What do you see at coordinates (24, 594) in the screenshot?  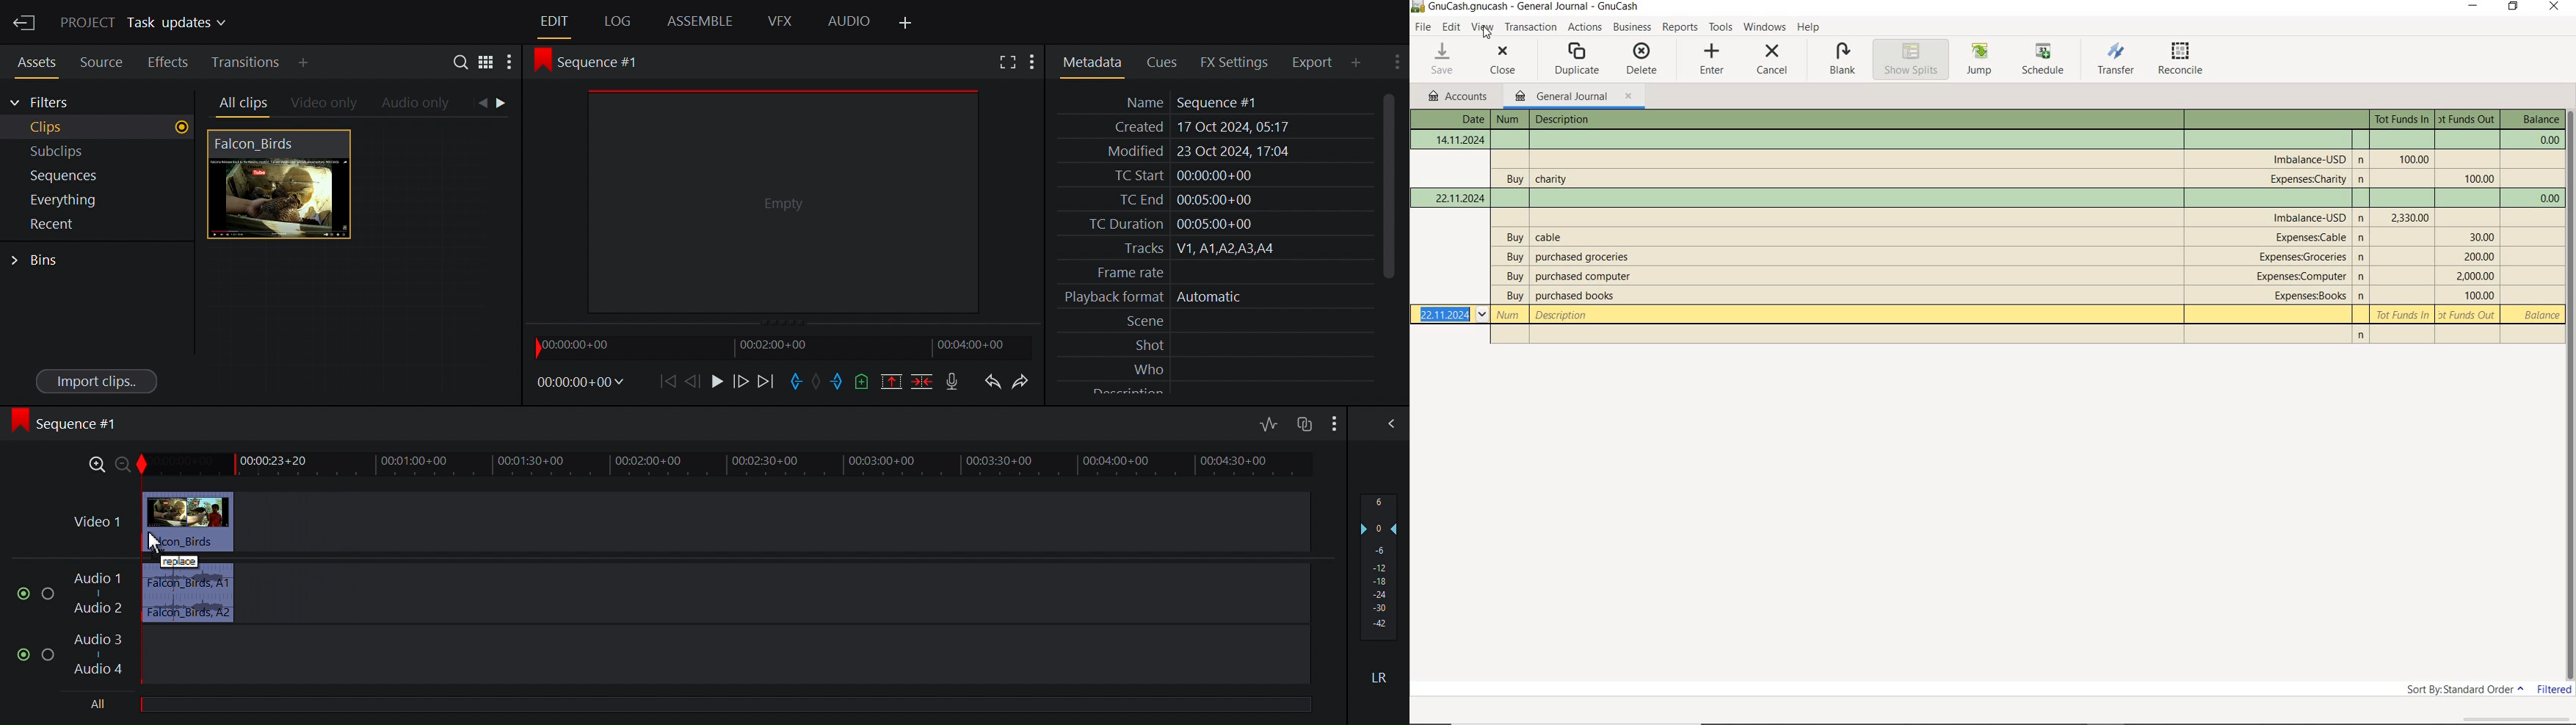 I see `(un)mute` at bounding box center [24, 594].